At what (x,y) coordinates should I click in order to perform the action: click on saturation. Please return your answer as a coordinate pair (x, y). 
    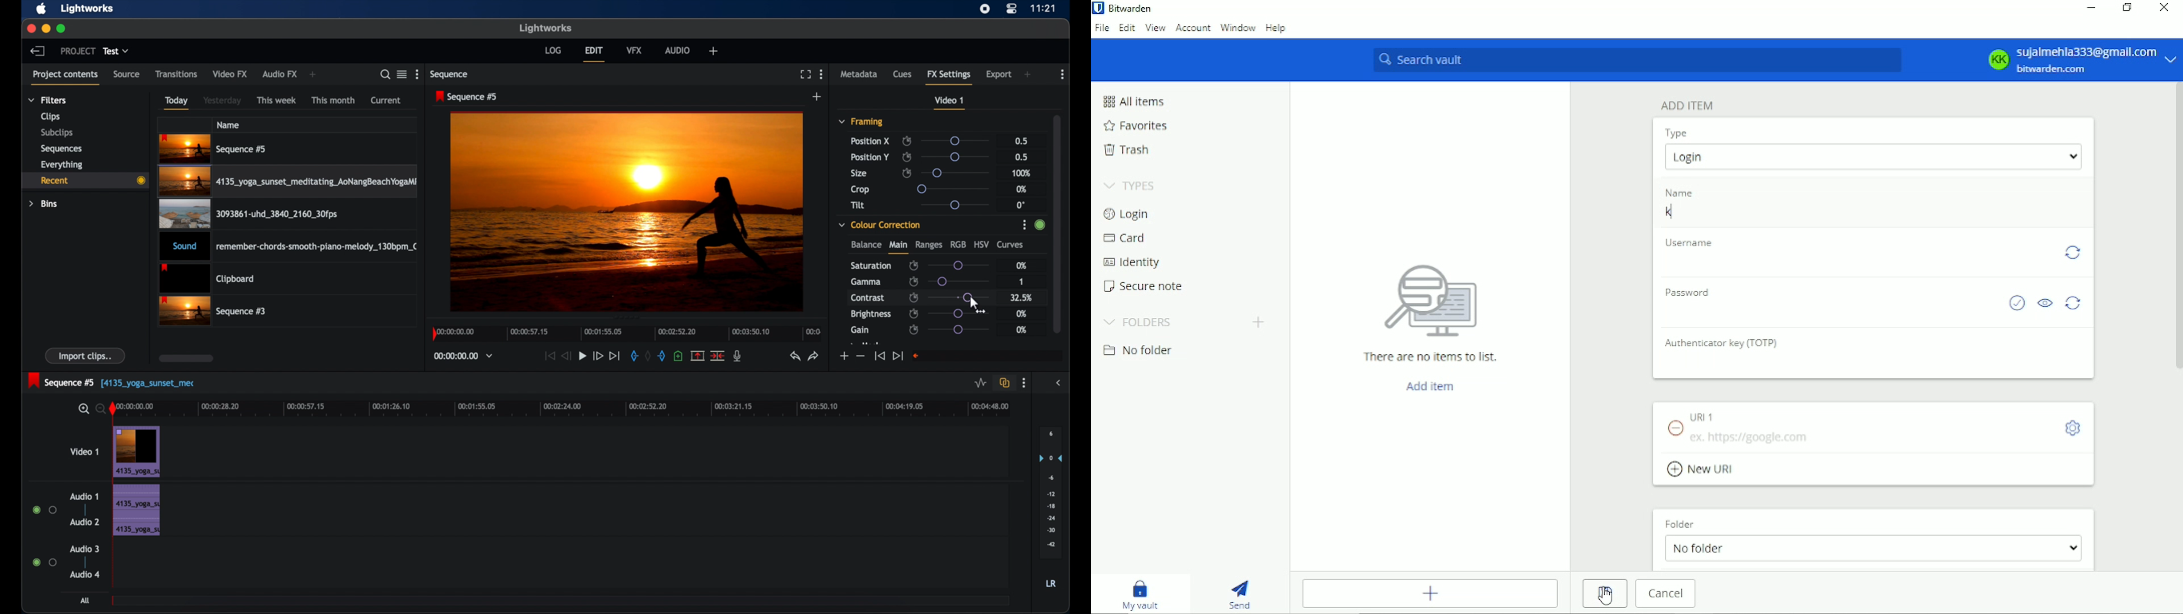
    Looking at the image, I should click on (871, 265).